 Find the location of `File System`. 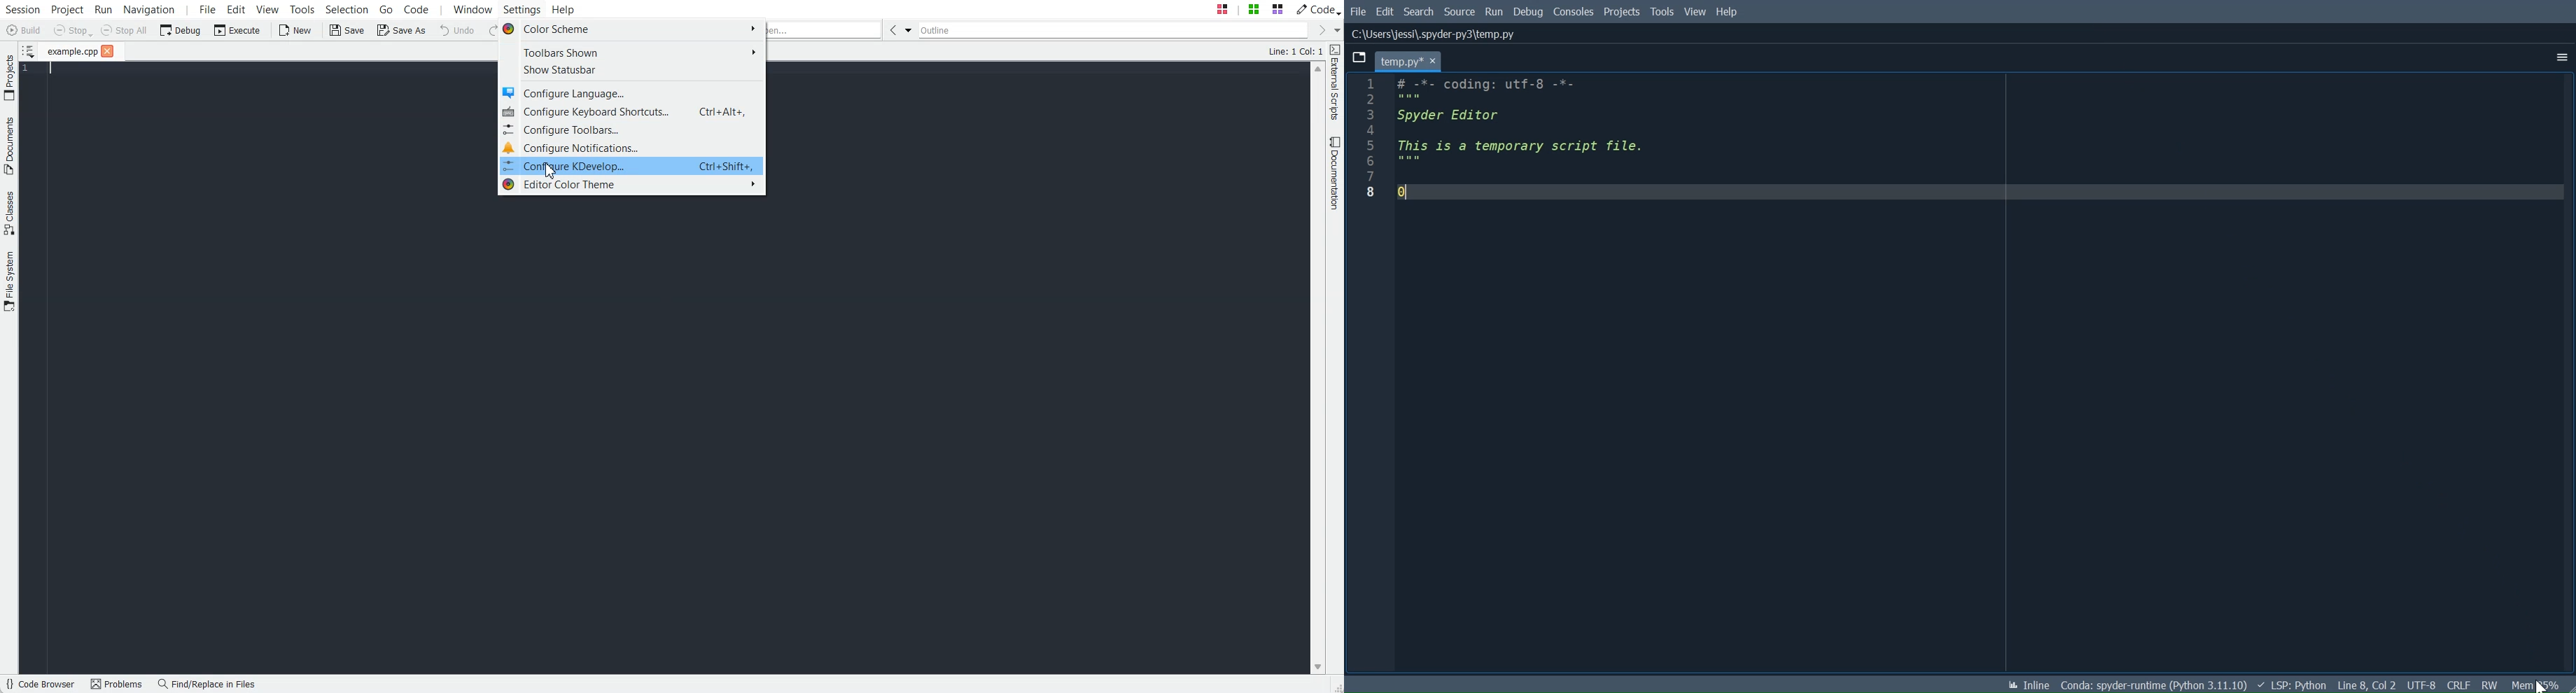

File System is located at coordinates (9, 282).